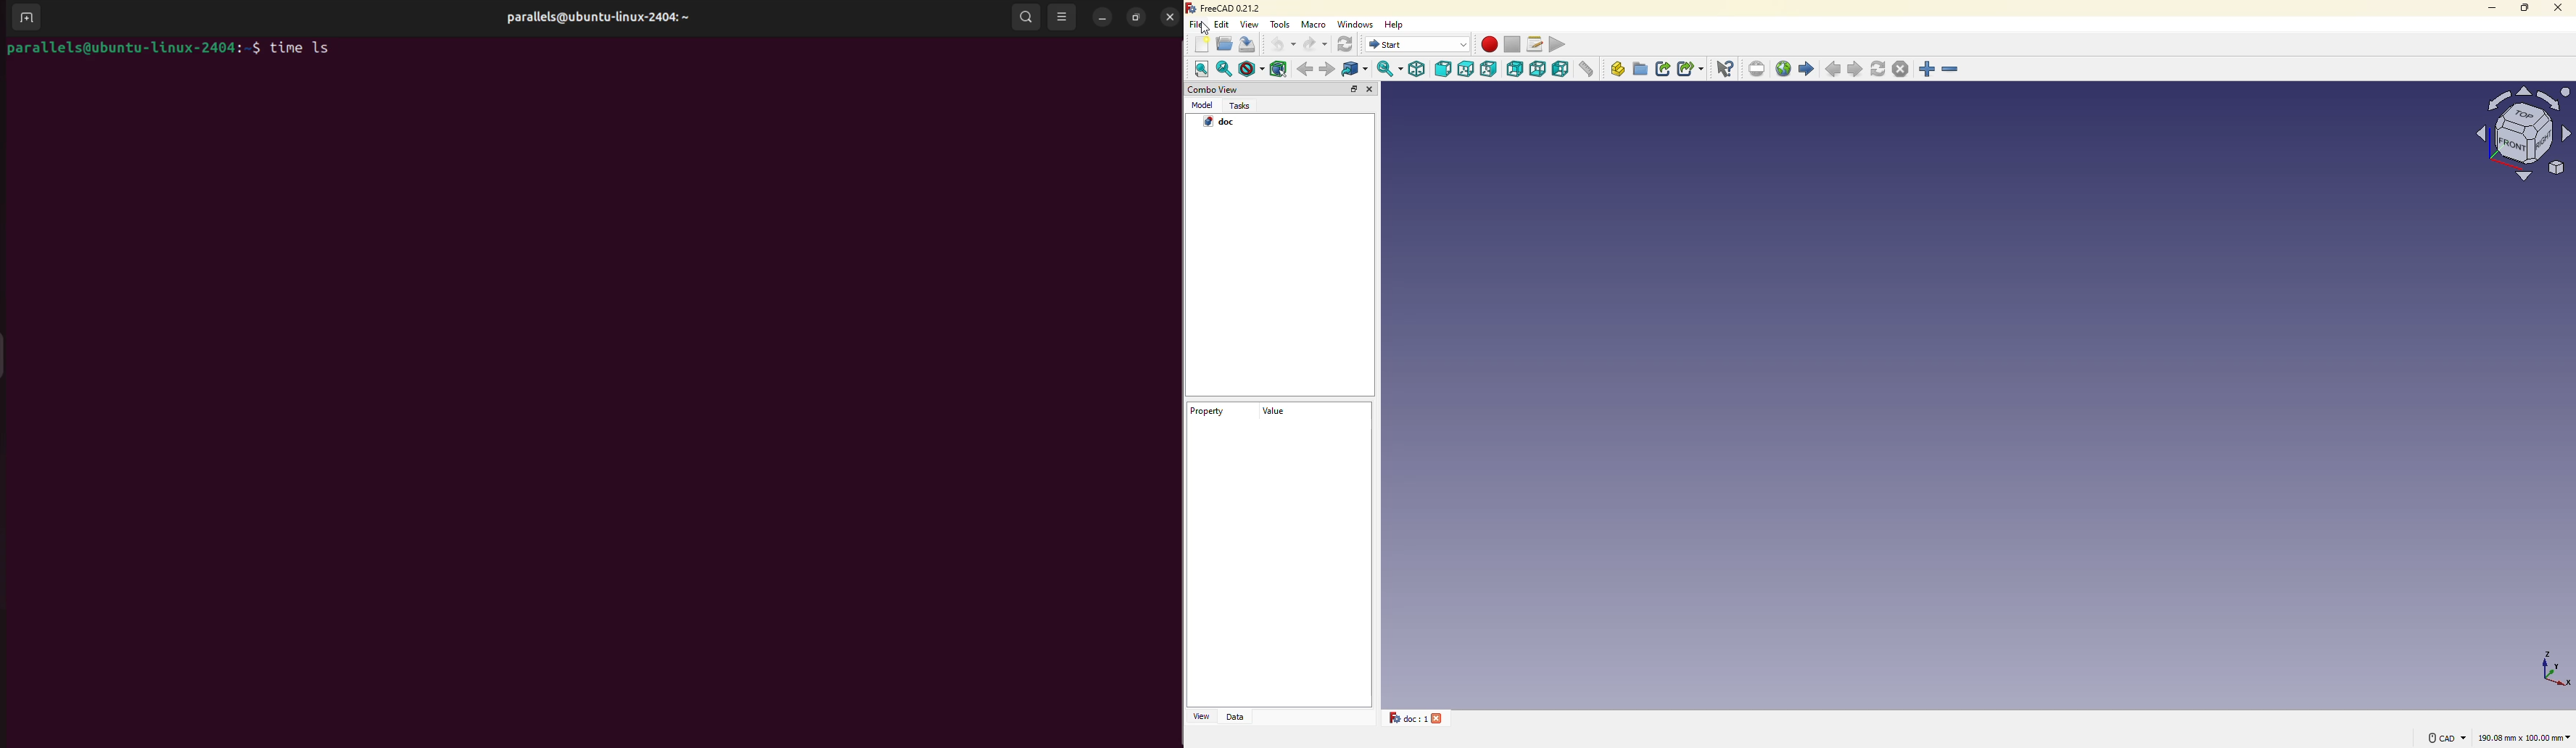  I want to click on value, so click(1271, 416).